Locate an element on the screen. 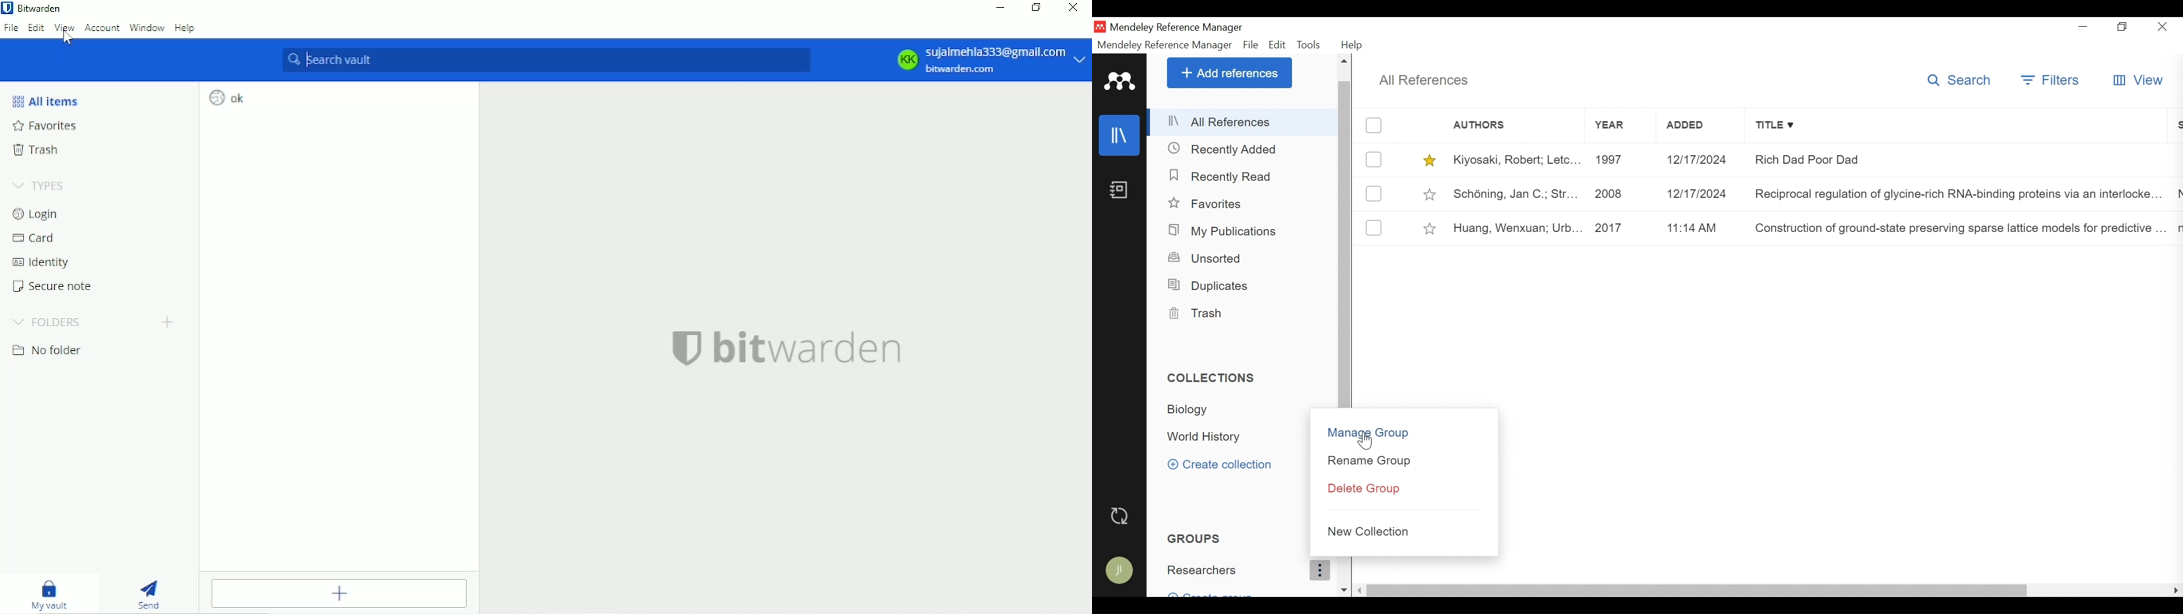 This screenshot has width=2184, height=616. Delete Group is located at coordinates (1404, 489).